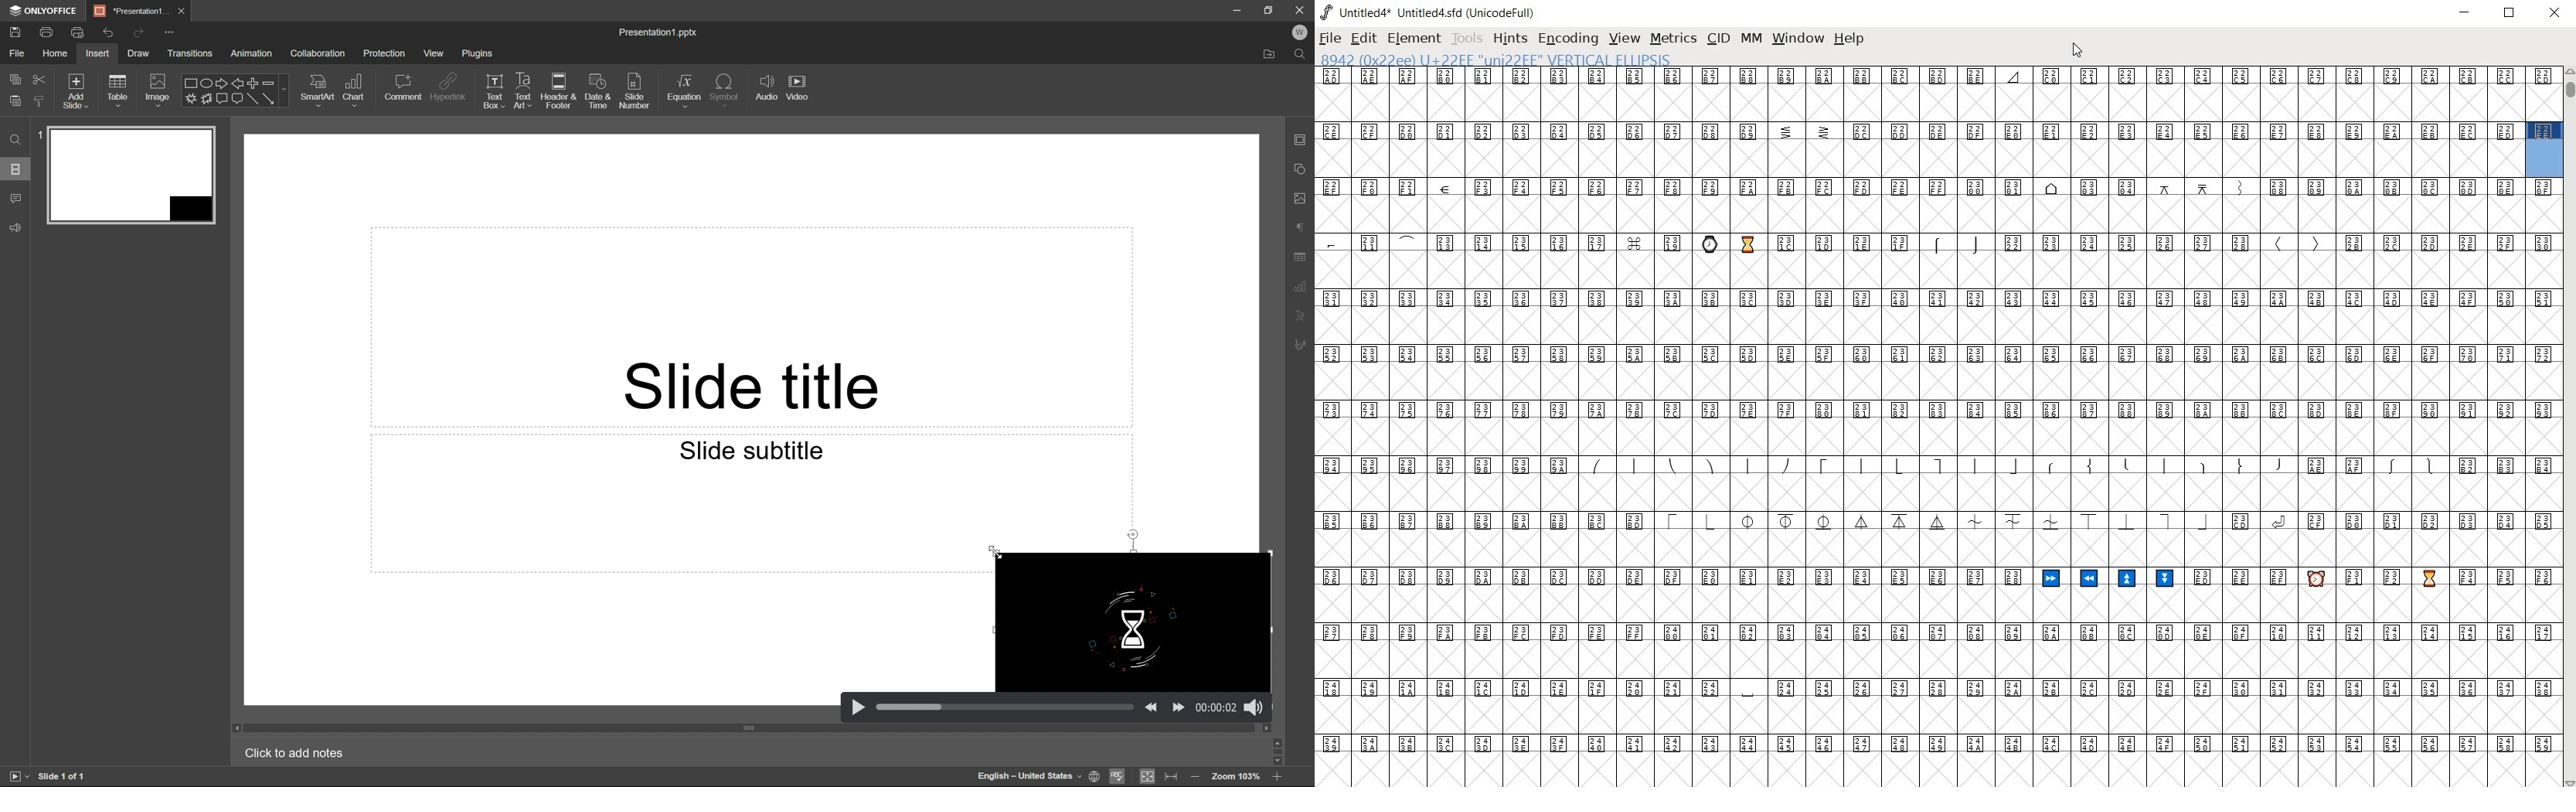  What do you see at coordinates (56, 52) in the screenshot?
I see `home` at bounding box center [56, 52].